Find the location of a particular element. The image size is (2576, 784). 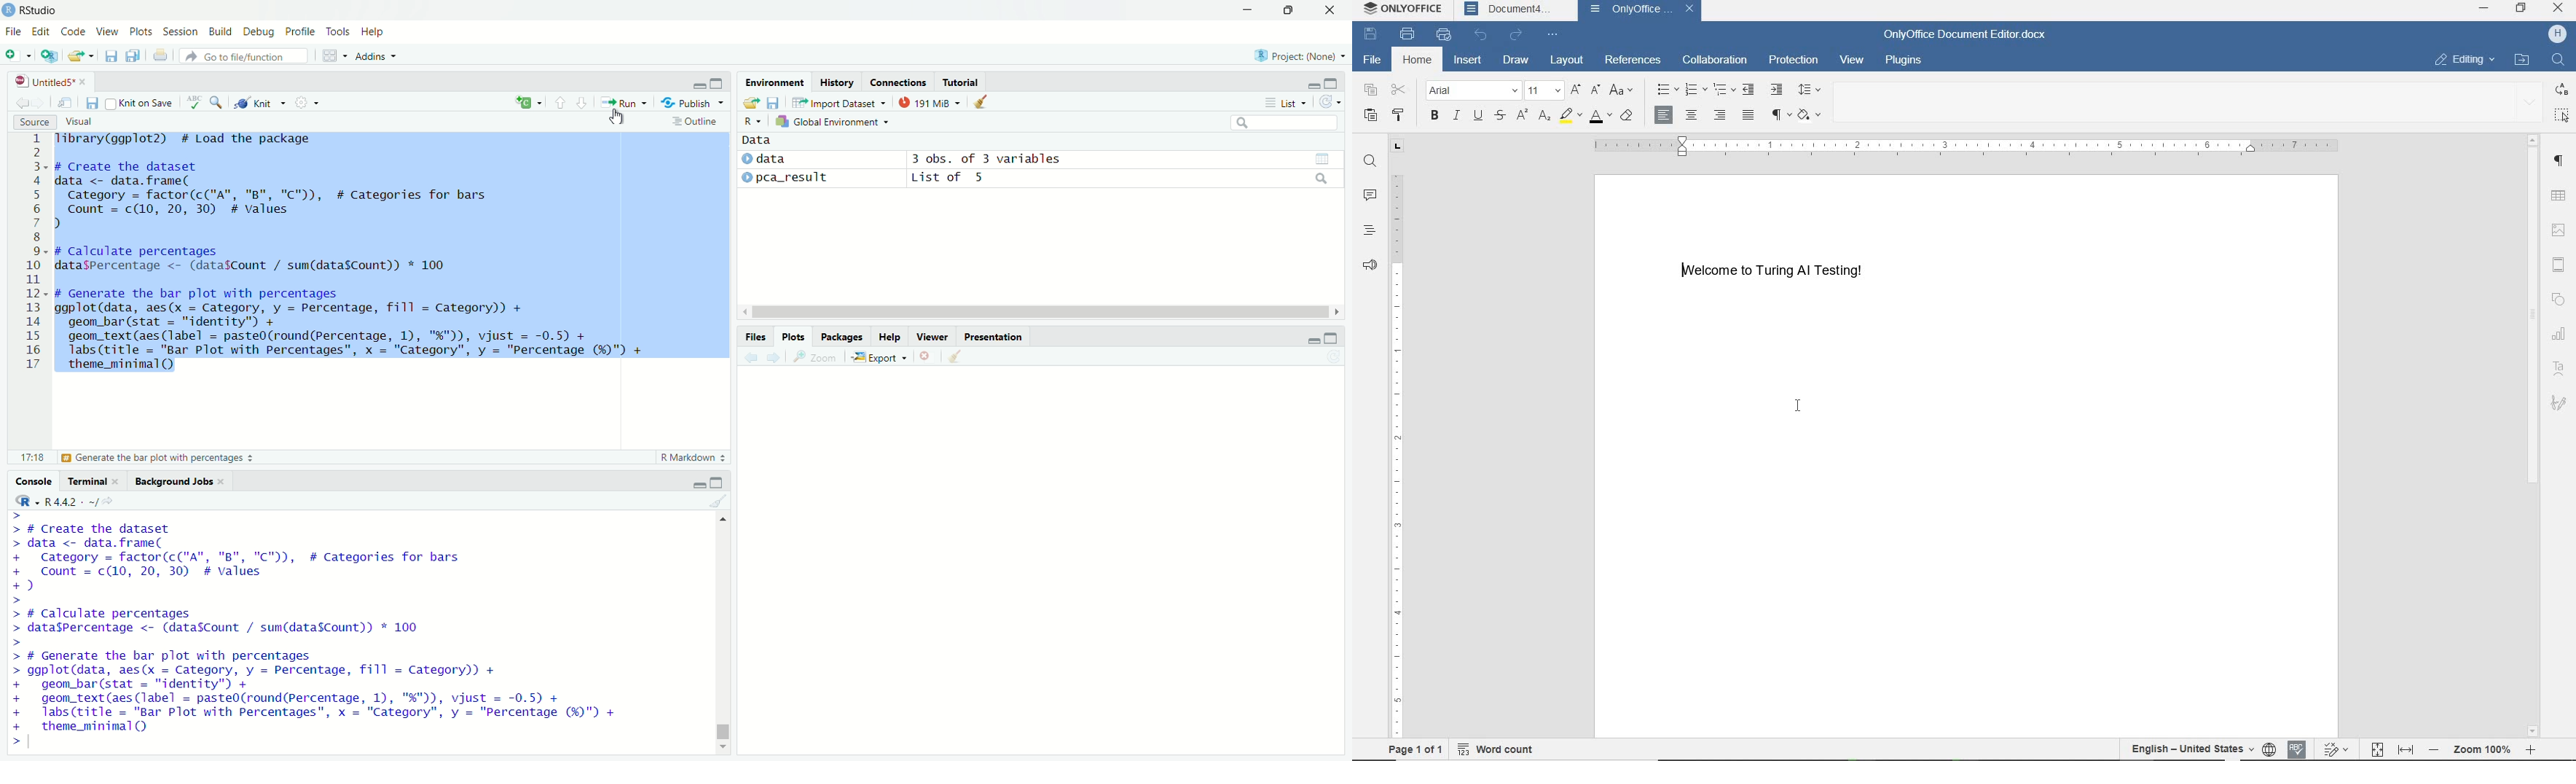

find and repace is located at coordinates (218, 102).